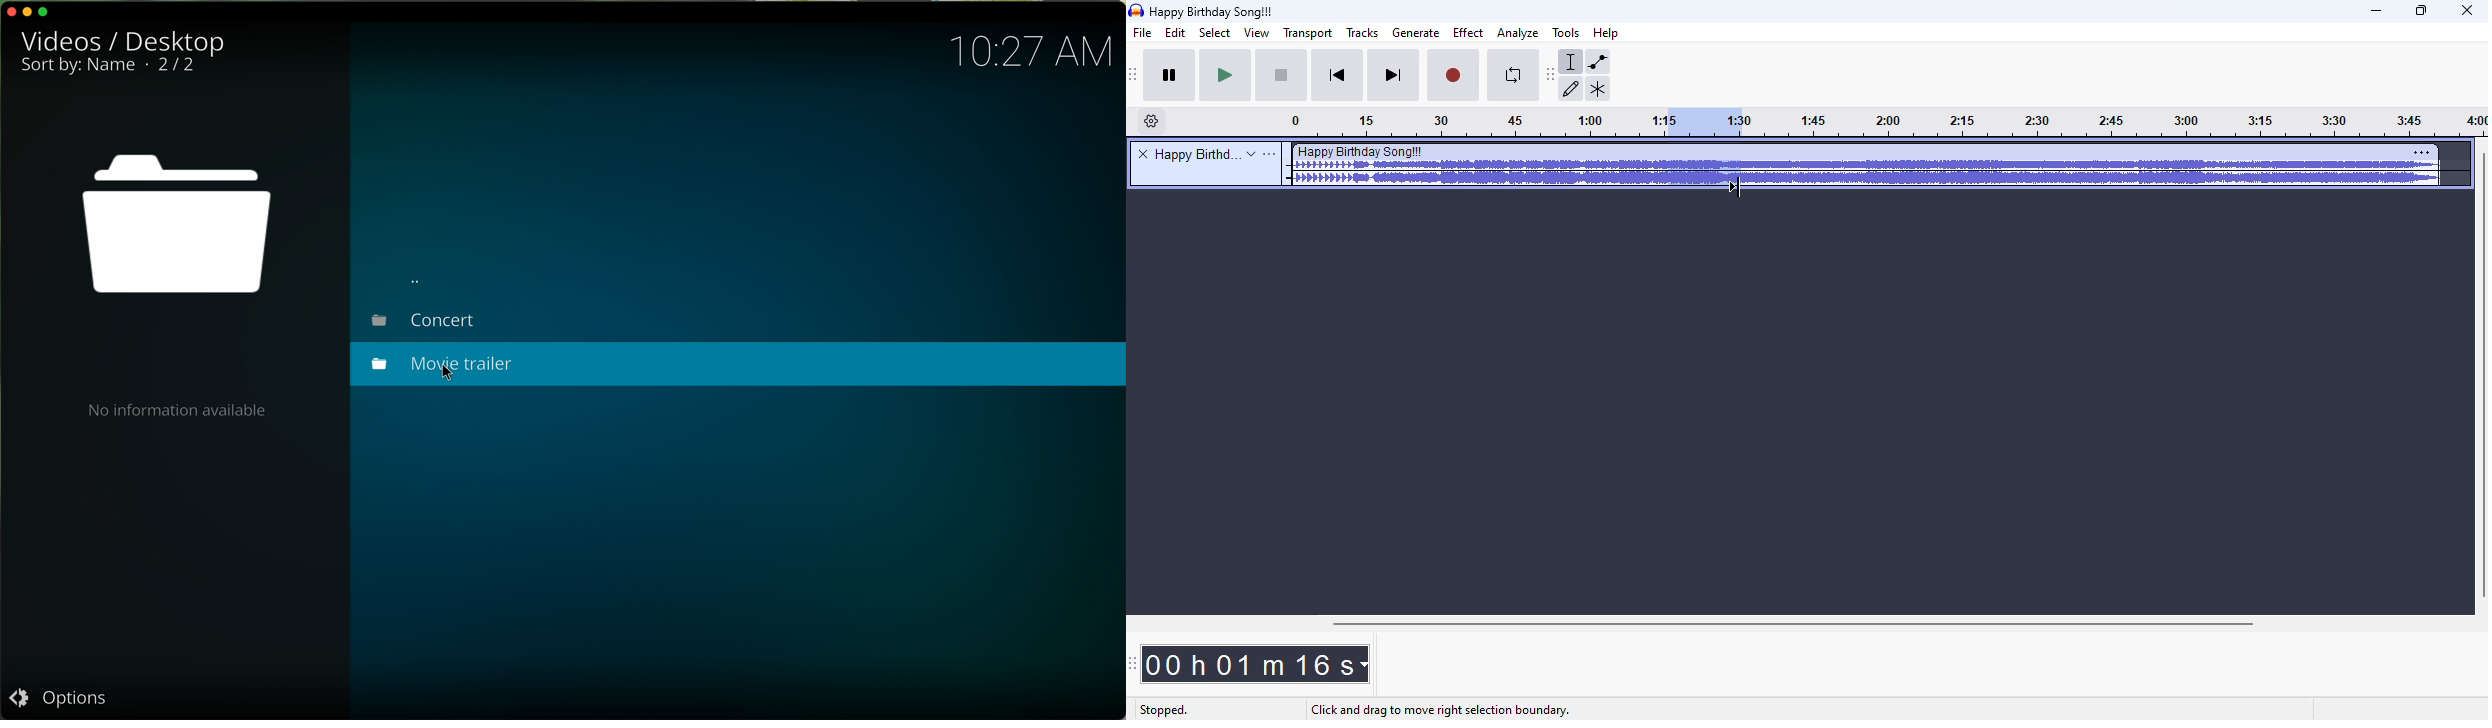  I want to click on draw tool, so click(1572, 89).